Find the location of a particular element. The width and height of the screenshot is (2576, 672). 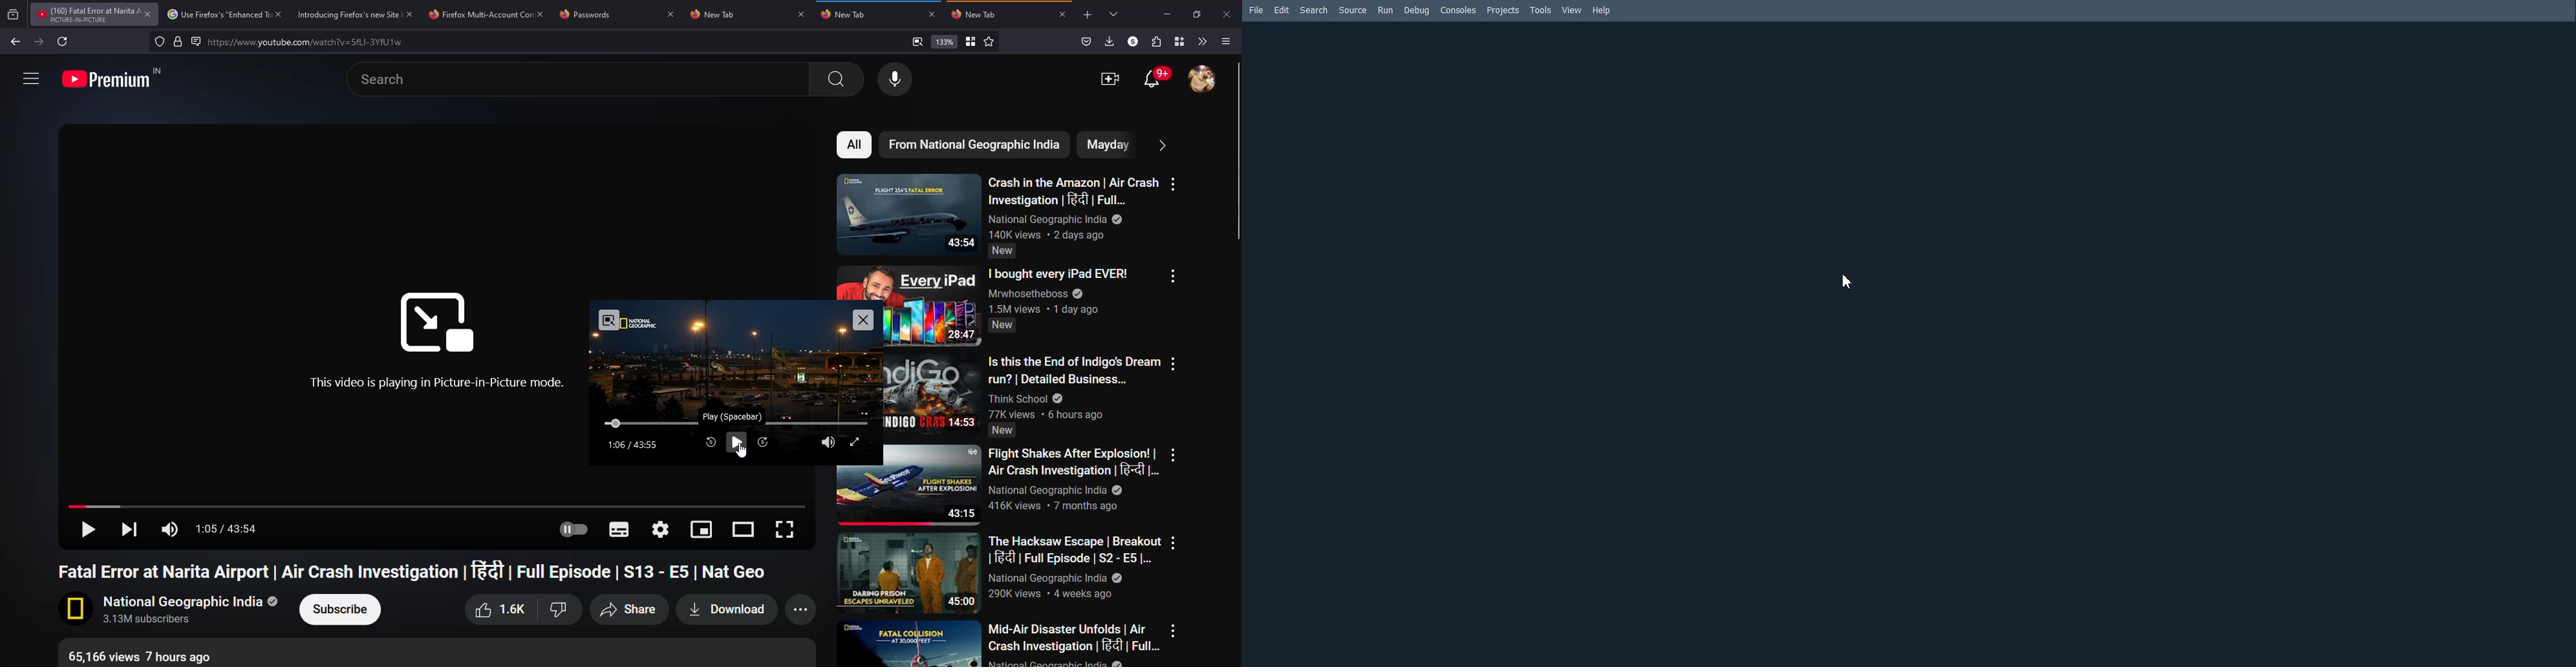

autoplay is located at coordinates (572, 530).